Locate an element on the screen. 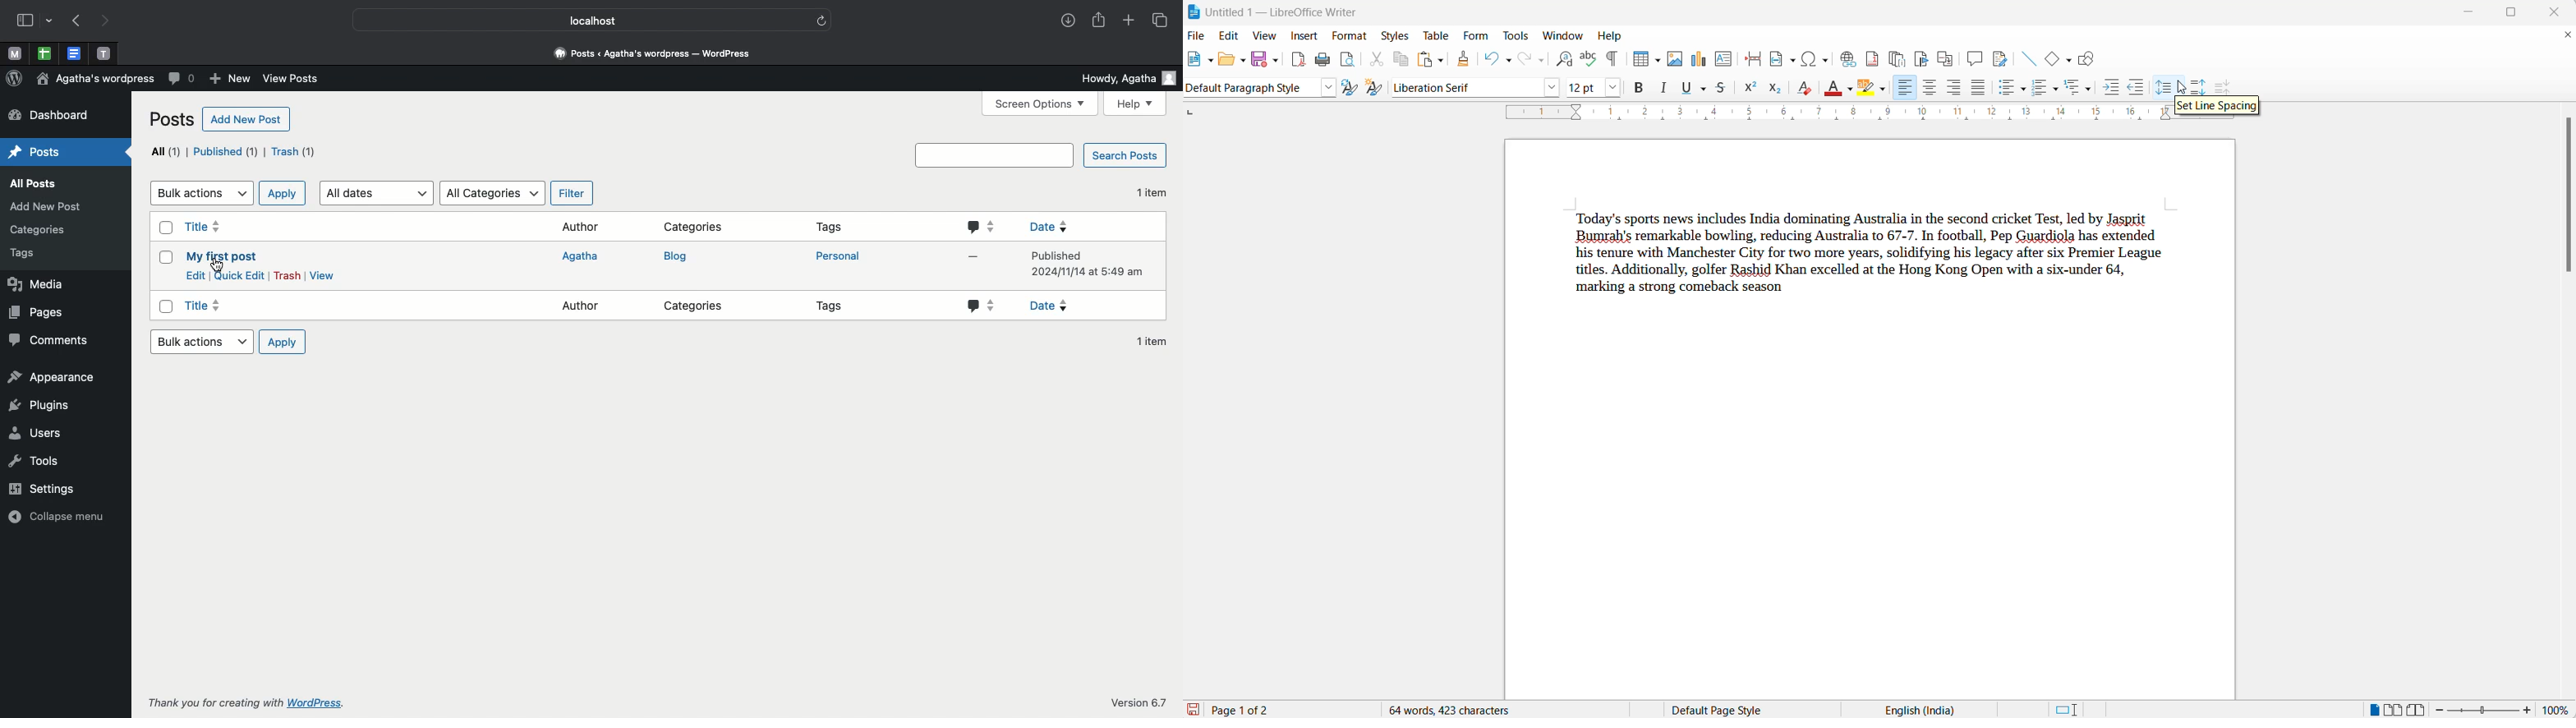 Image resolution: width=2576 pixels, height=728 pixels. 1 item is located at coordinates (1152, 339).